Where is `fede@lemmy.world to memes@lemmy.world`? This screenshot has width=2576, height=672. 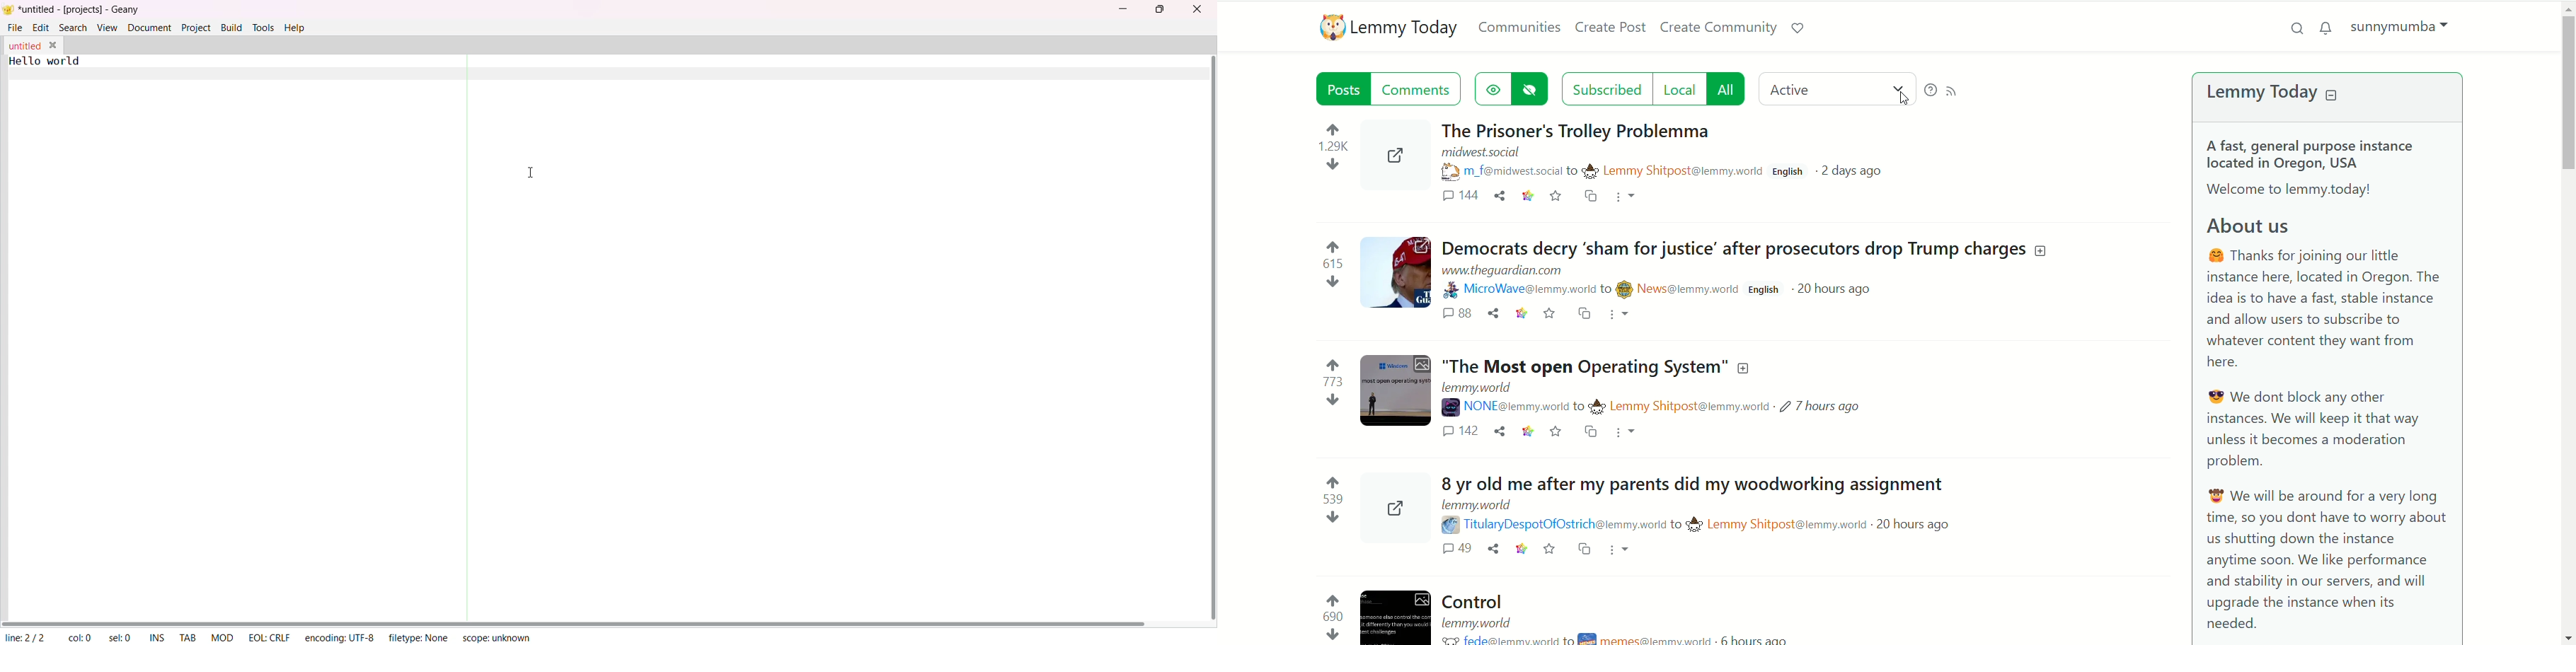 fede@lemmy.world to memes@lemmy.world is located at coordinates (1580, 639).